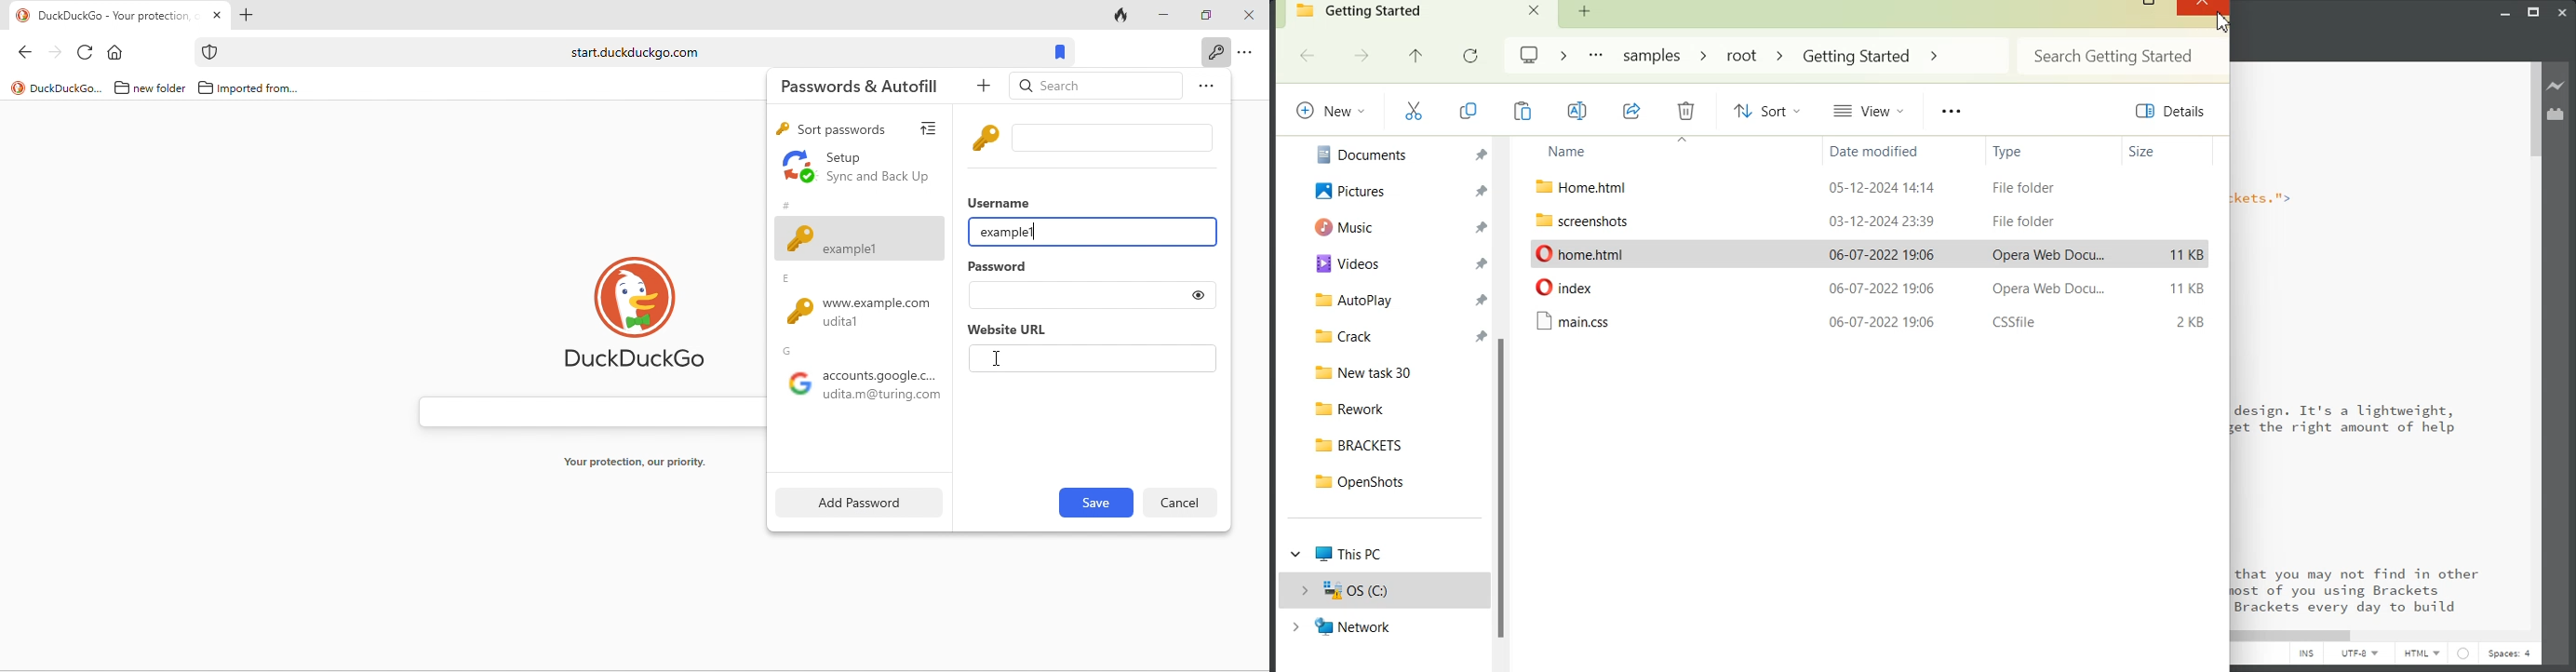 The height and width of the screenshot is (672, 2576). I want to click on Vertical Scroll bar , so click(2534, 344).